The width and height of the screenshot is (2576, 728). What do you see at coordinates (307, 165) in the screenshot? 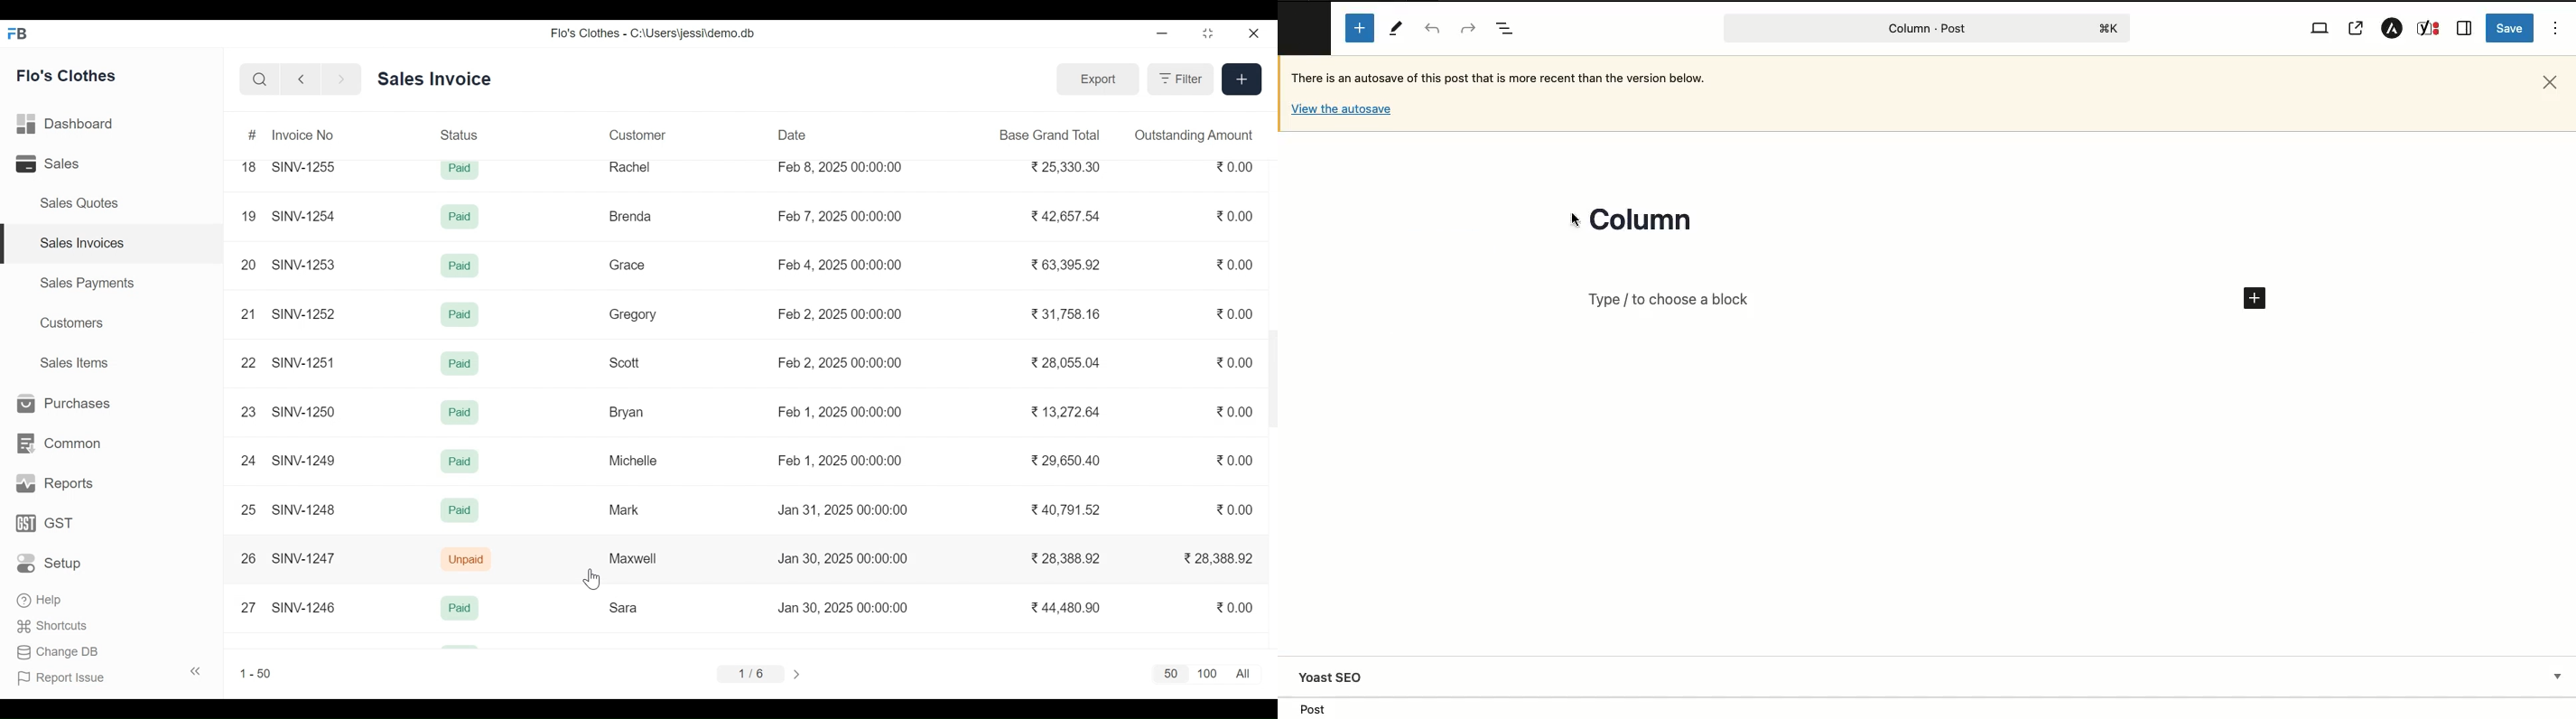
I see `SINV-1255` at bounding box center [307, 165].